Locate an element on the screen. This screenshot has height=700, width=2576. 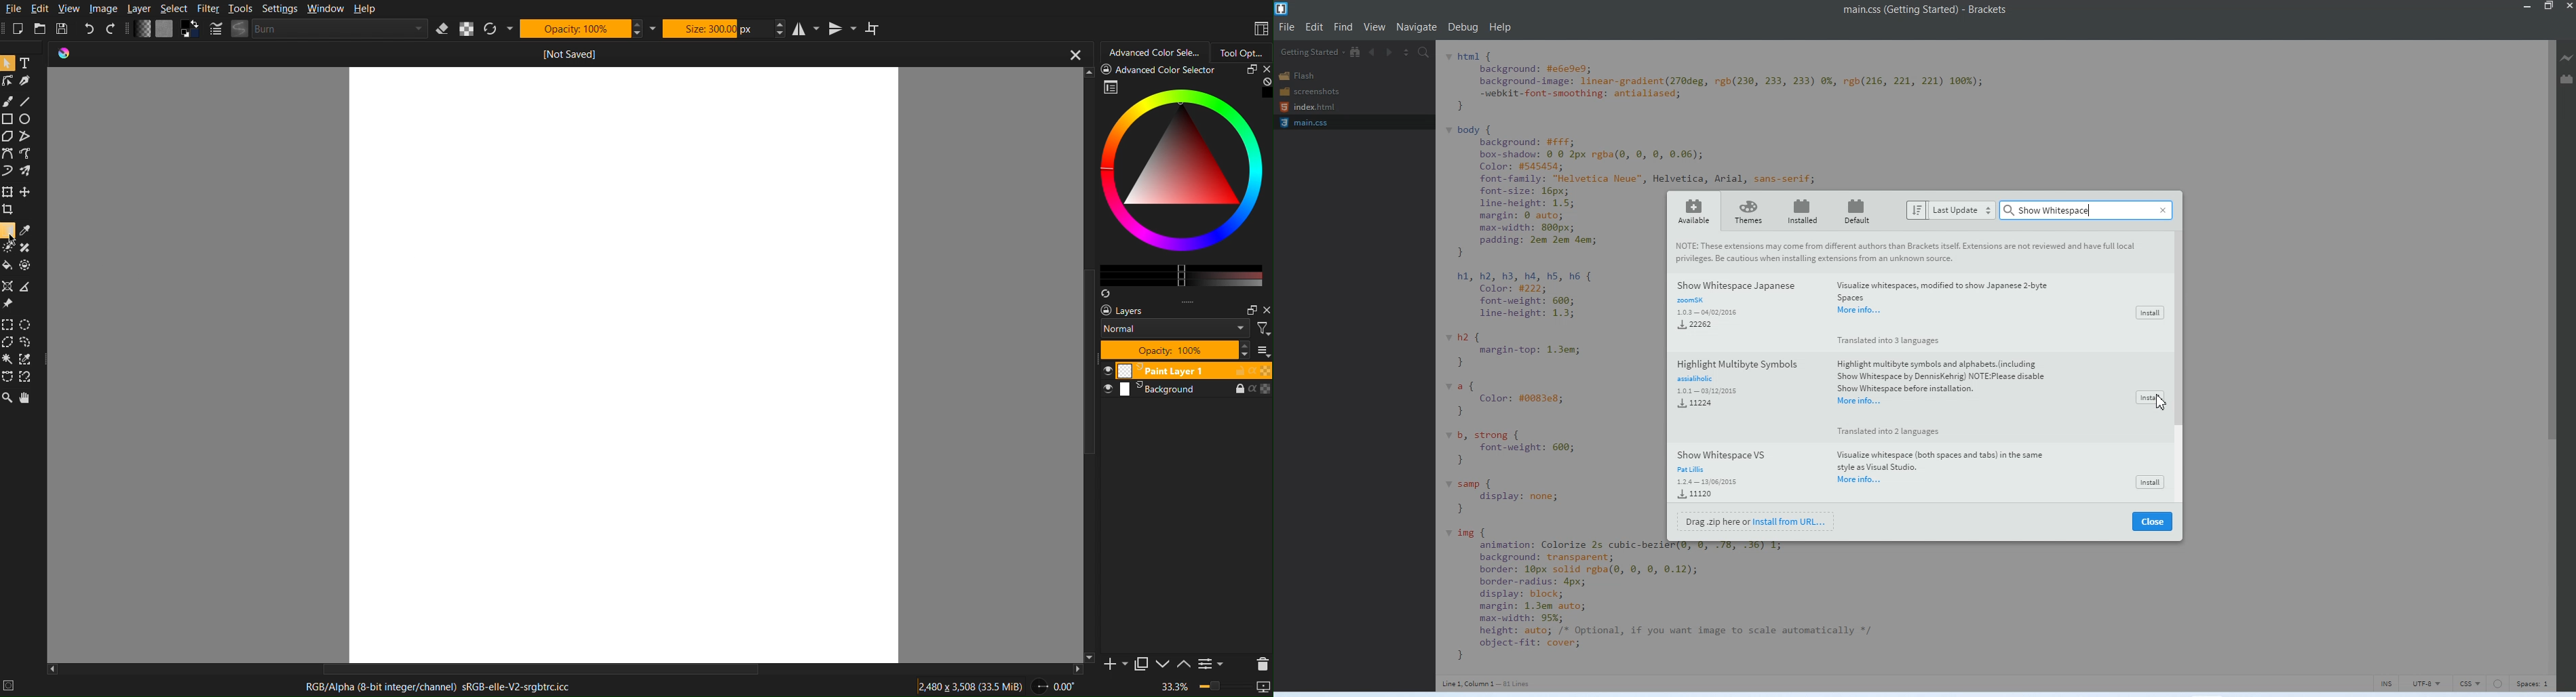
Code is located at coordinates (1736, 113).